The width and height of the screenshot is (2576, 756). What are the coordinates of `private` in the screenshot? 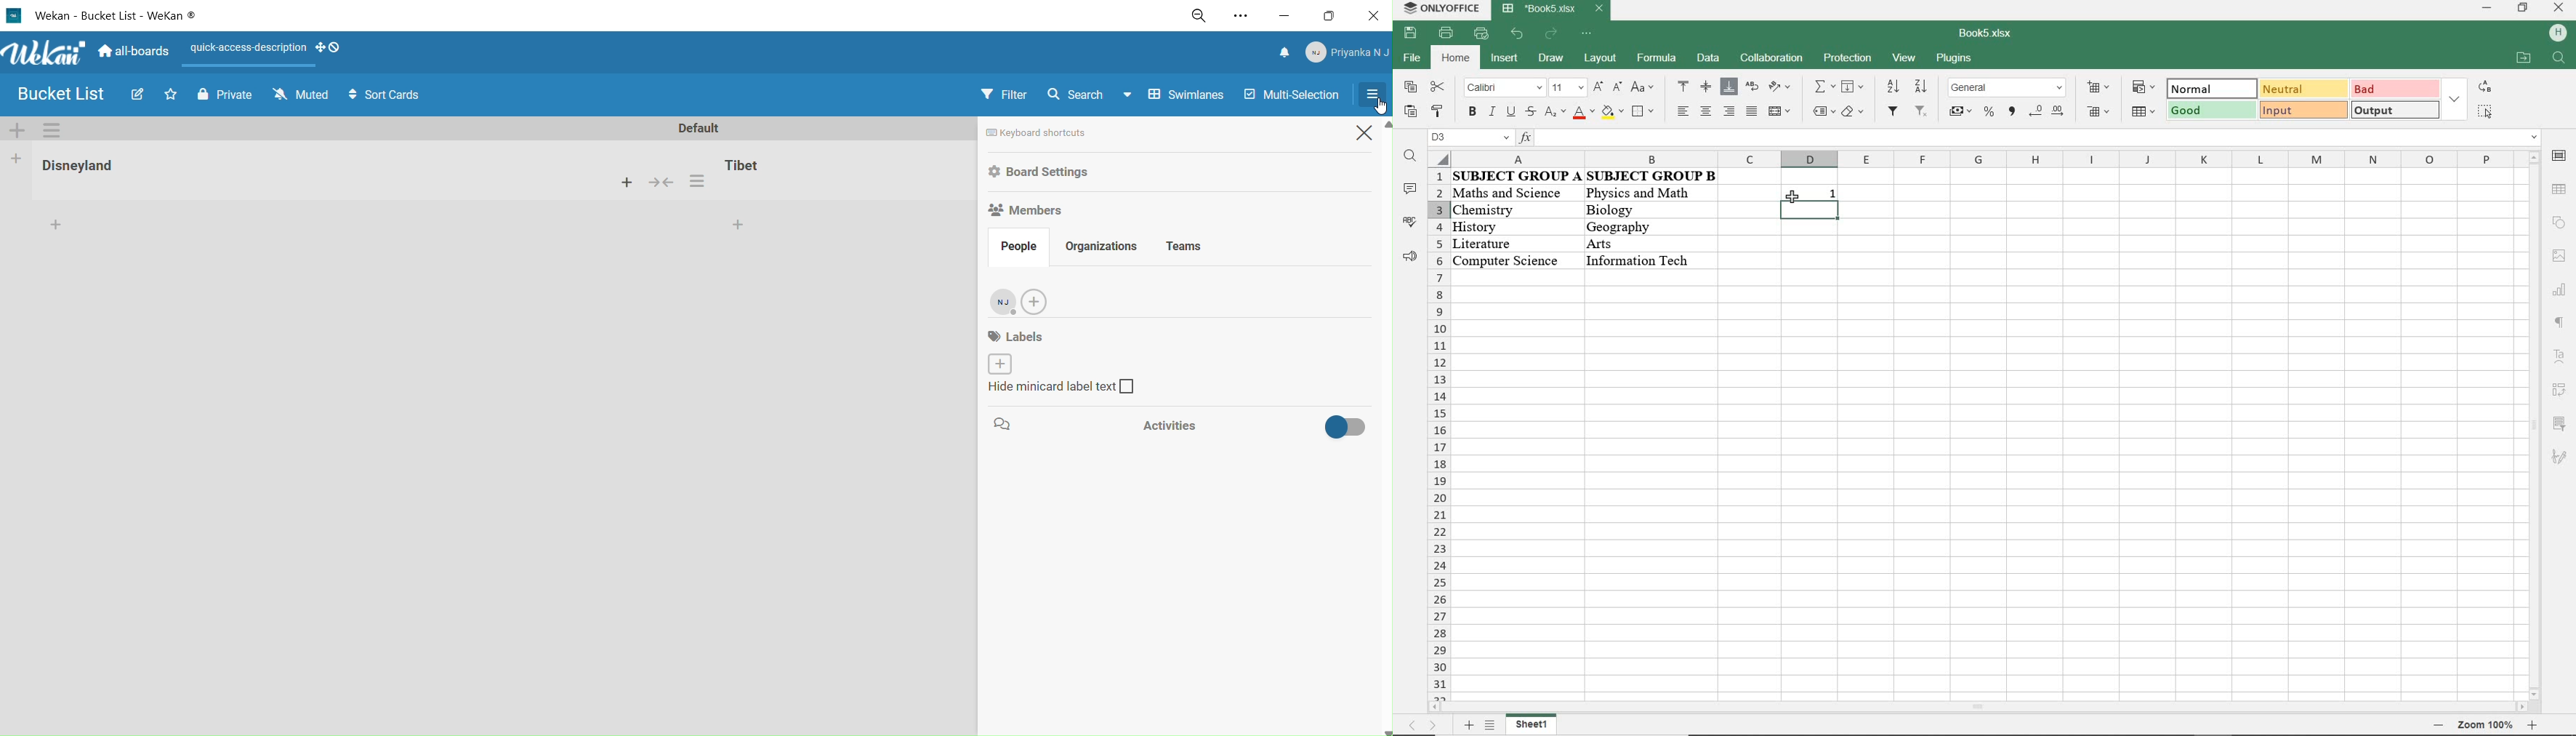 It's located at (224, 95).